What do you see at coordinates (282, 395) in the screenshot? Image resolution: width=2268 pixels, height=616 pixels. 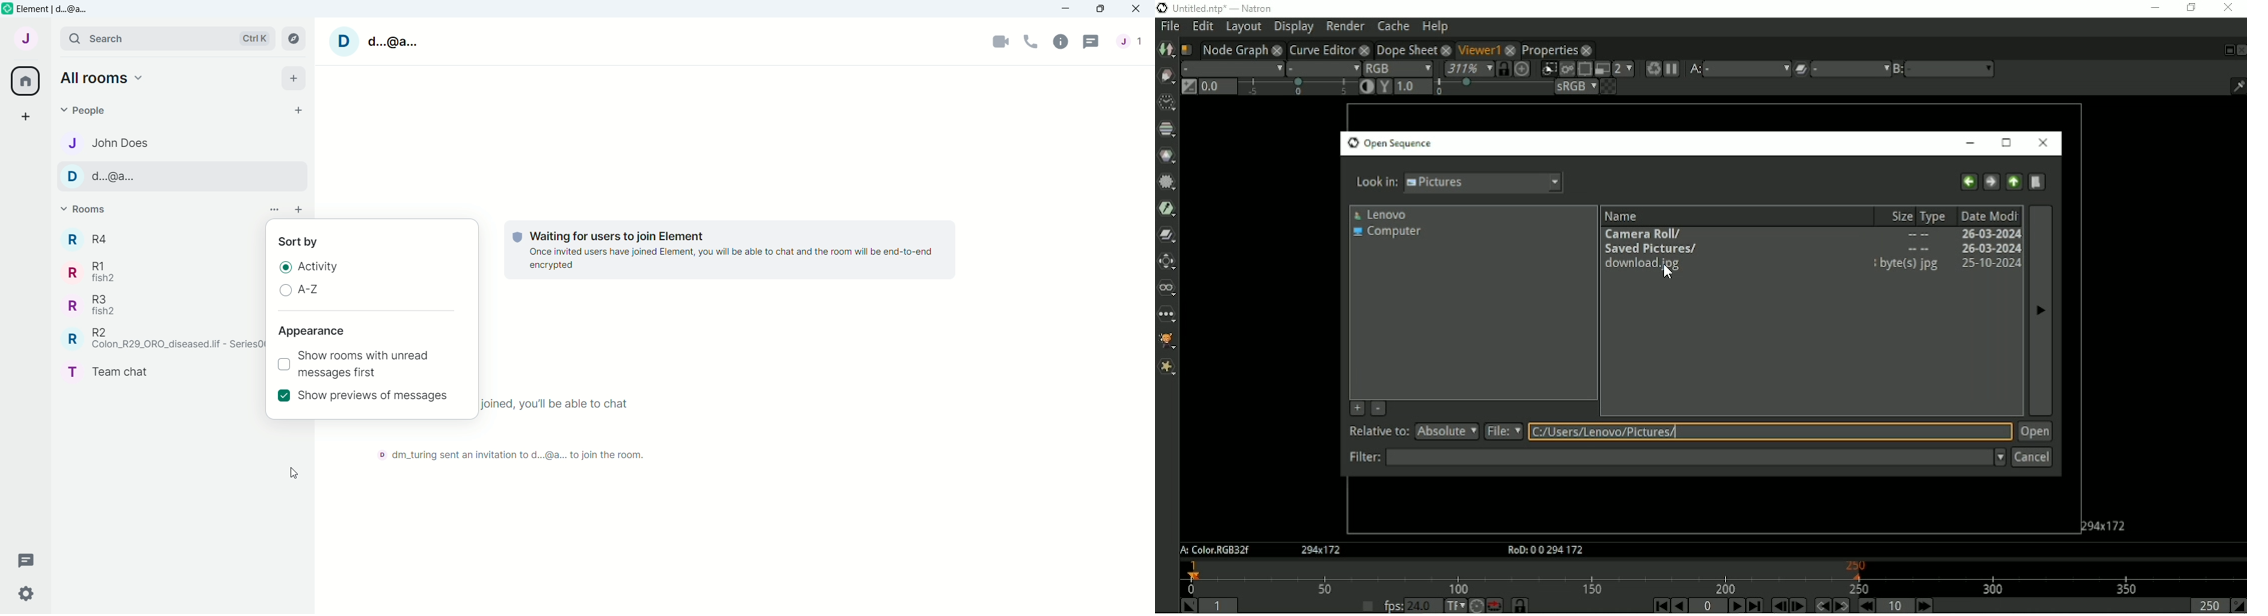 I see `selected checkbox` at bounding box center [282, 395].